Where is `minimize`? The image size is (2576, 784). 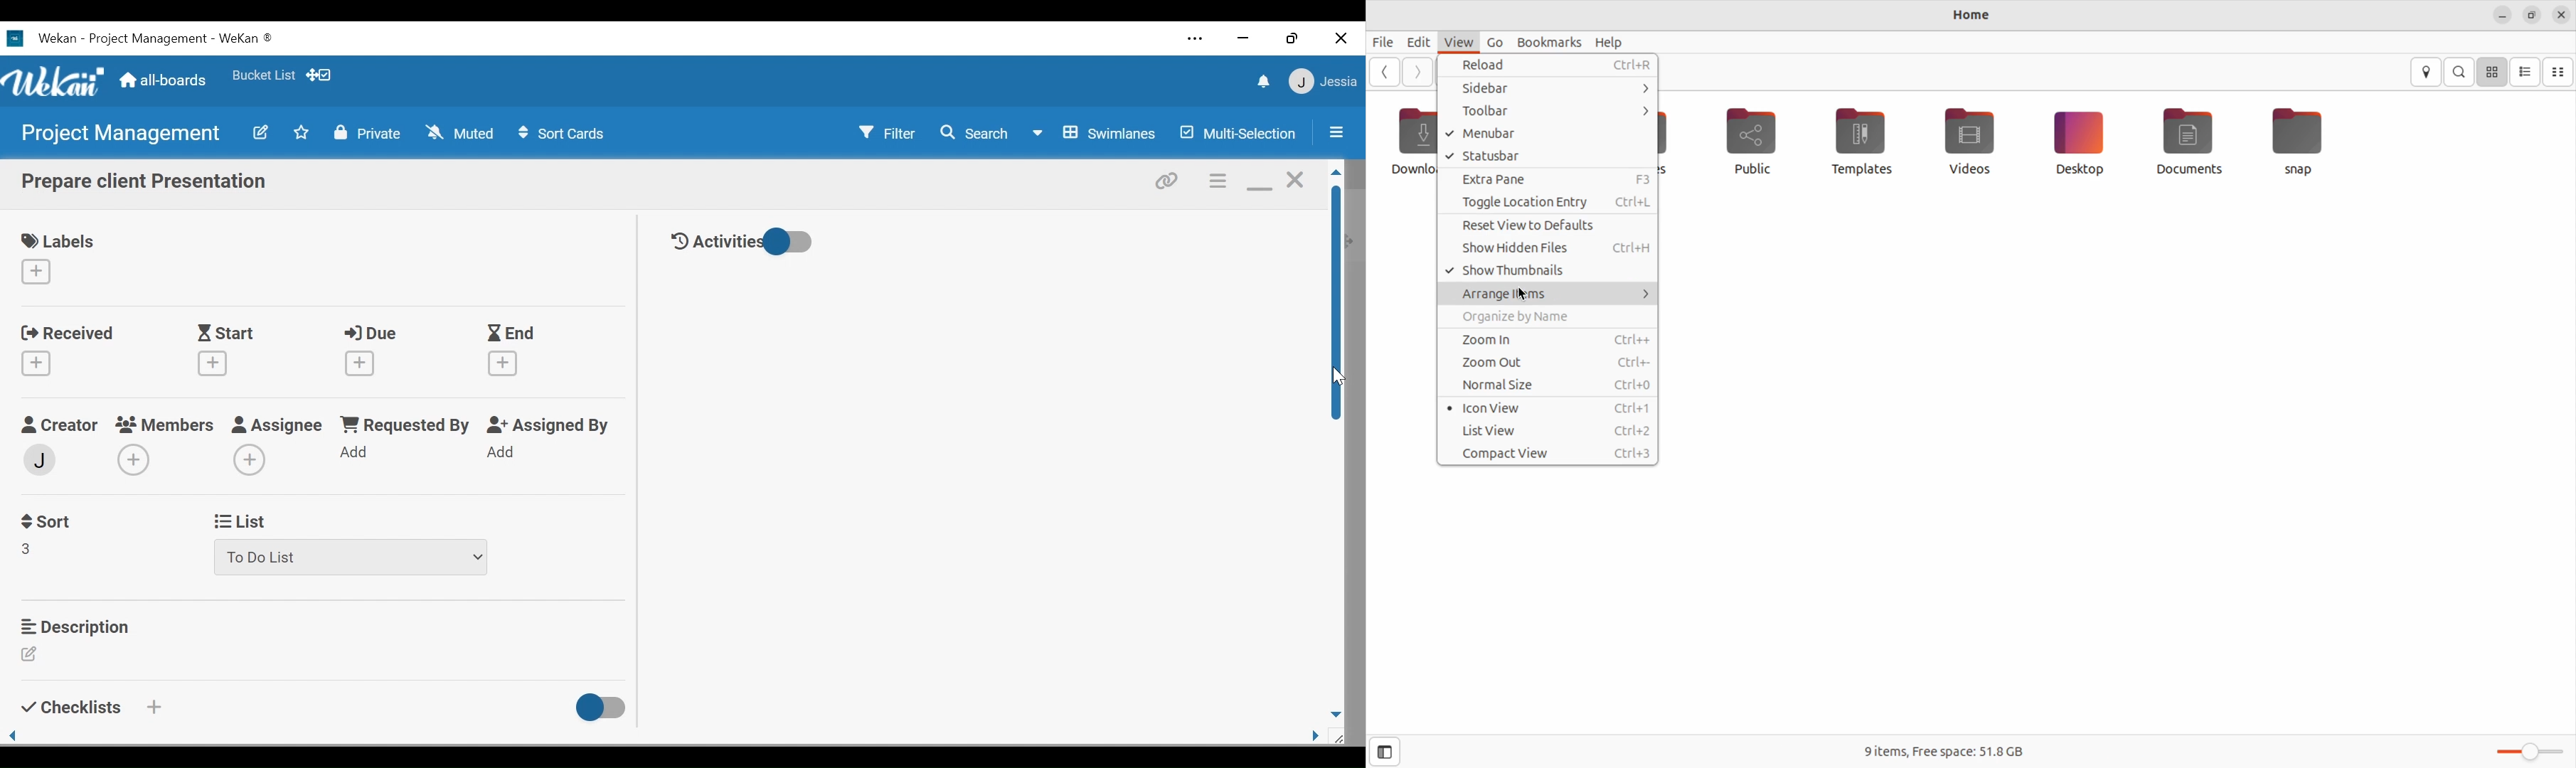 minimize is located at coordinates (2499, 14).